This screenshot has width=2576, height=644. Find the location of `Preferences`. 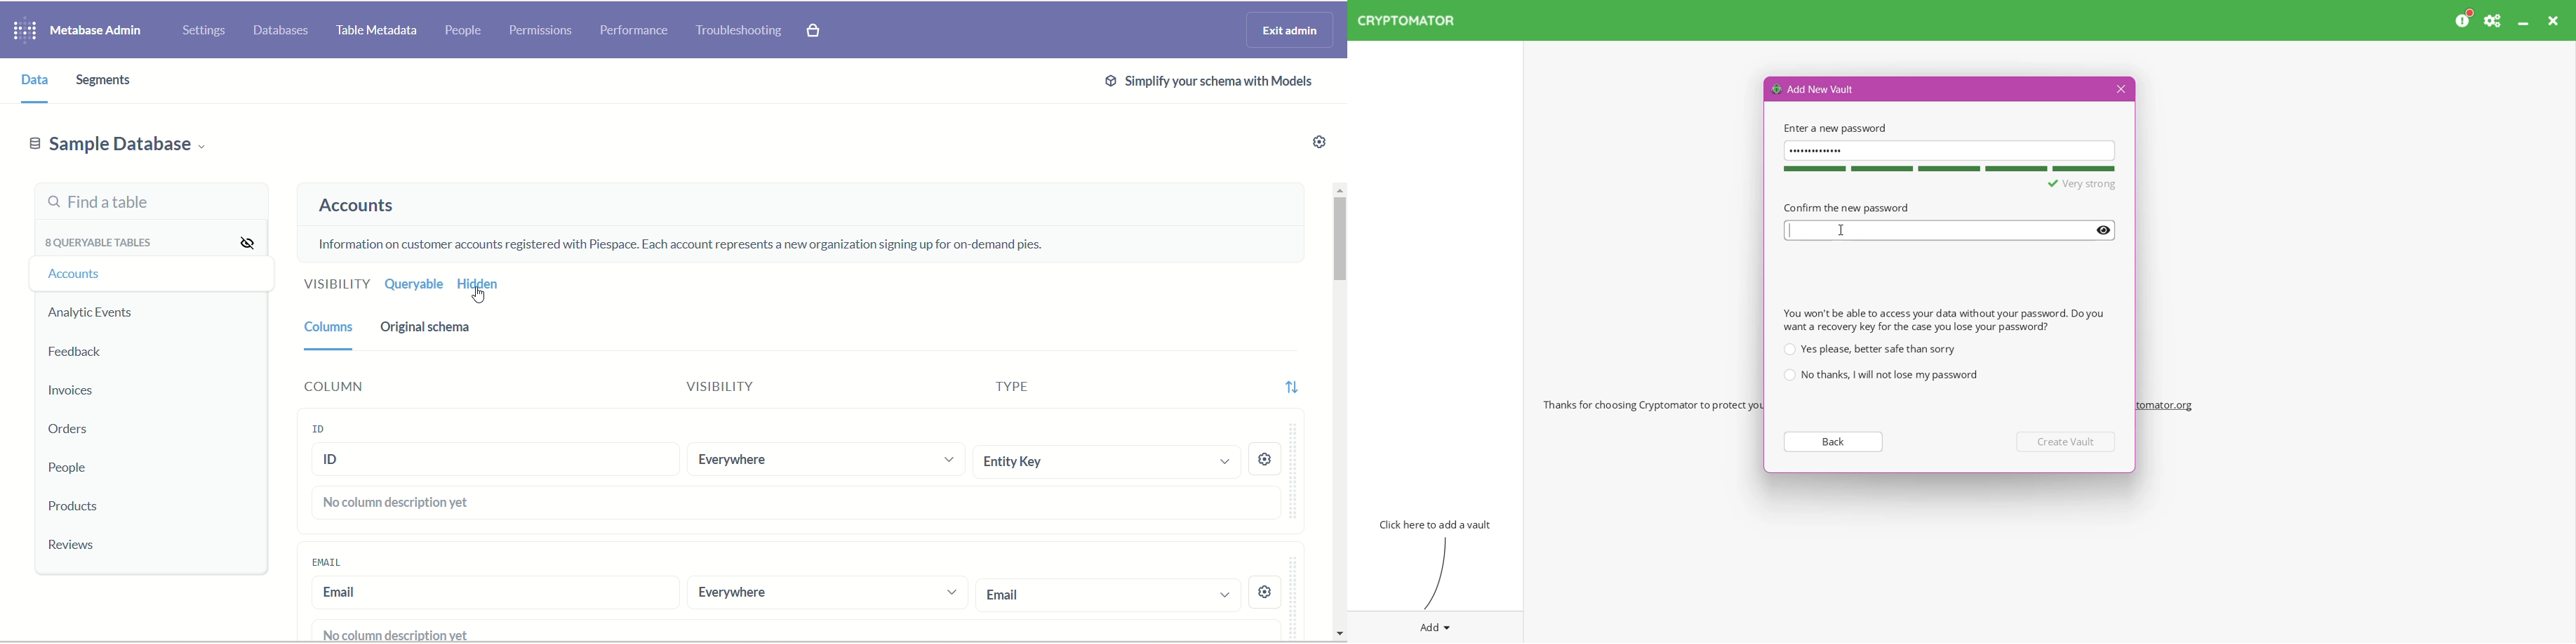

Preferences is located at coordinates (2494, 20).